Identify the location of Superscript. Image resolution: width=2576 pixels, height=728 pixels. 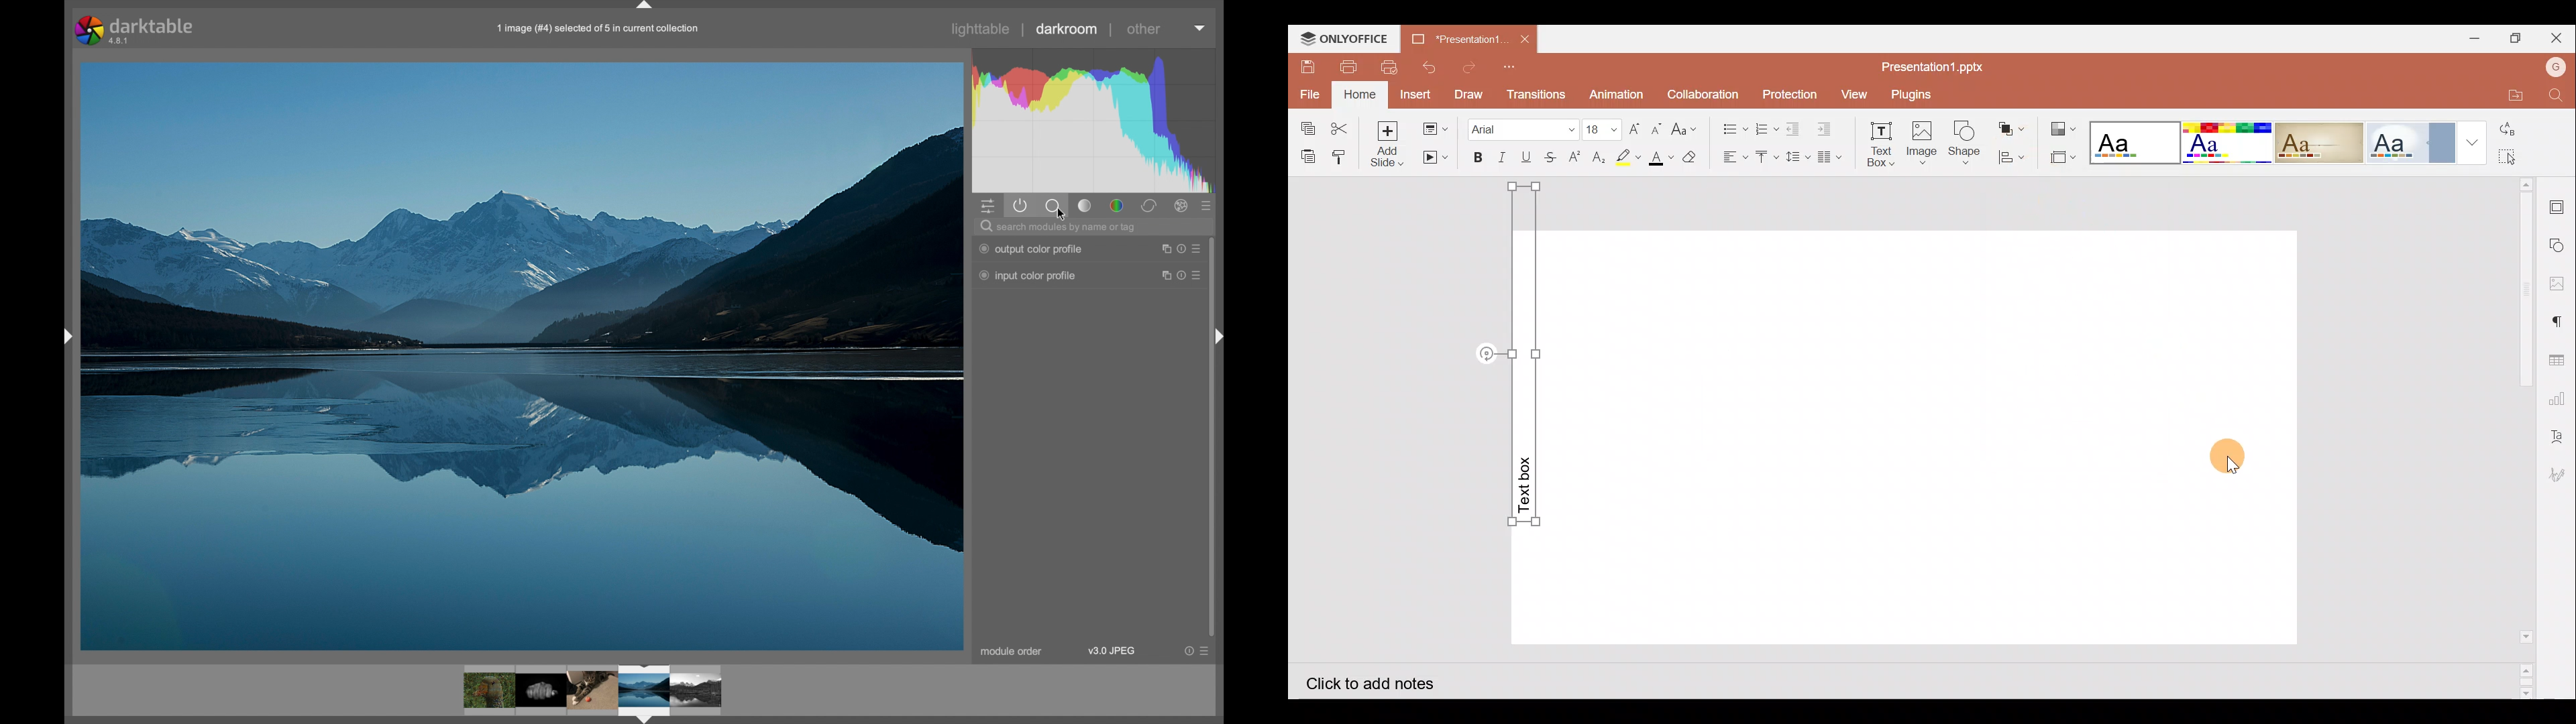
(1578, 158).